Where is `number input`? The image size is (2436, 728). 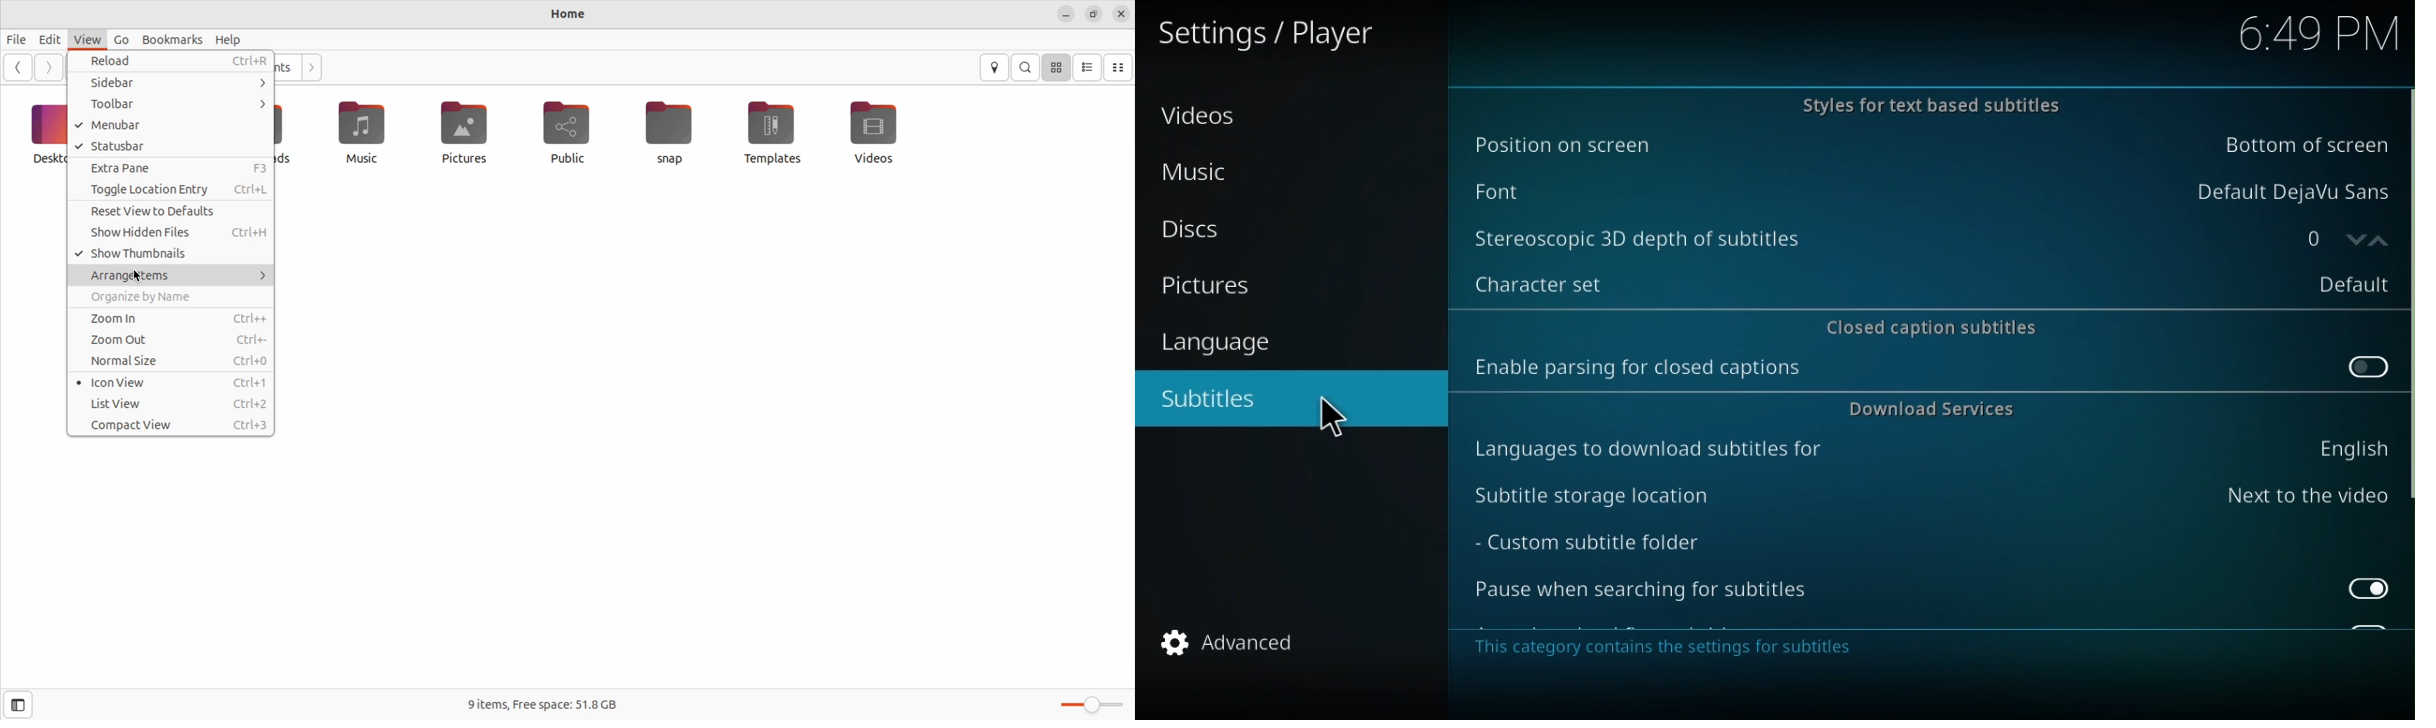
number input is located at coordinates (2332, 237).